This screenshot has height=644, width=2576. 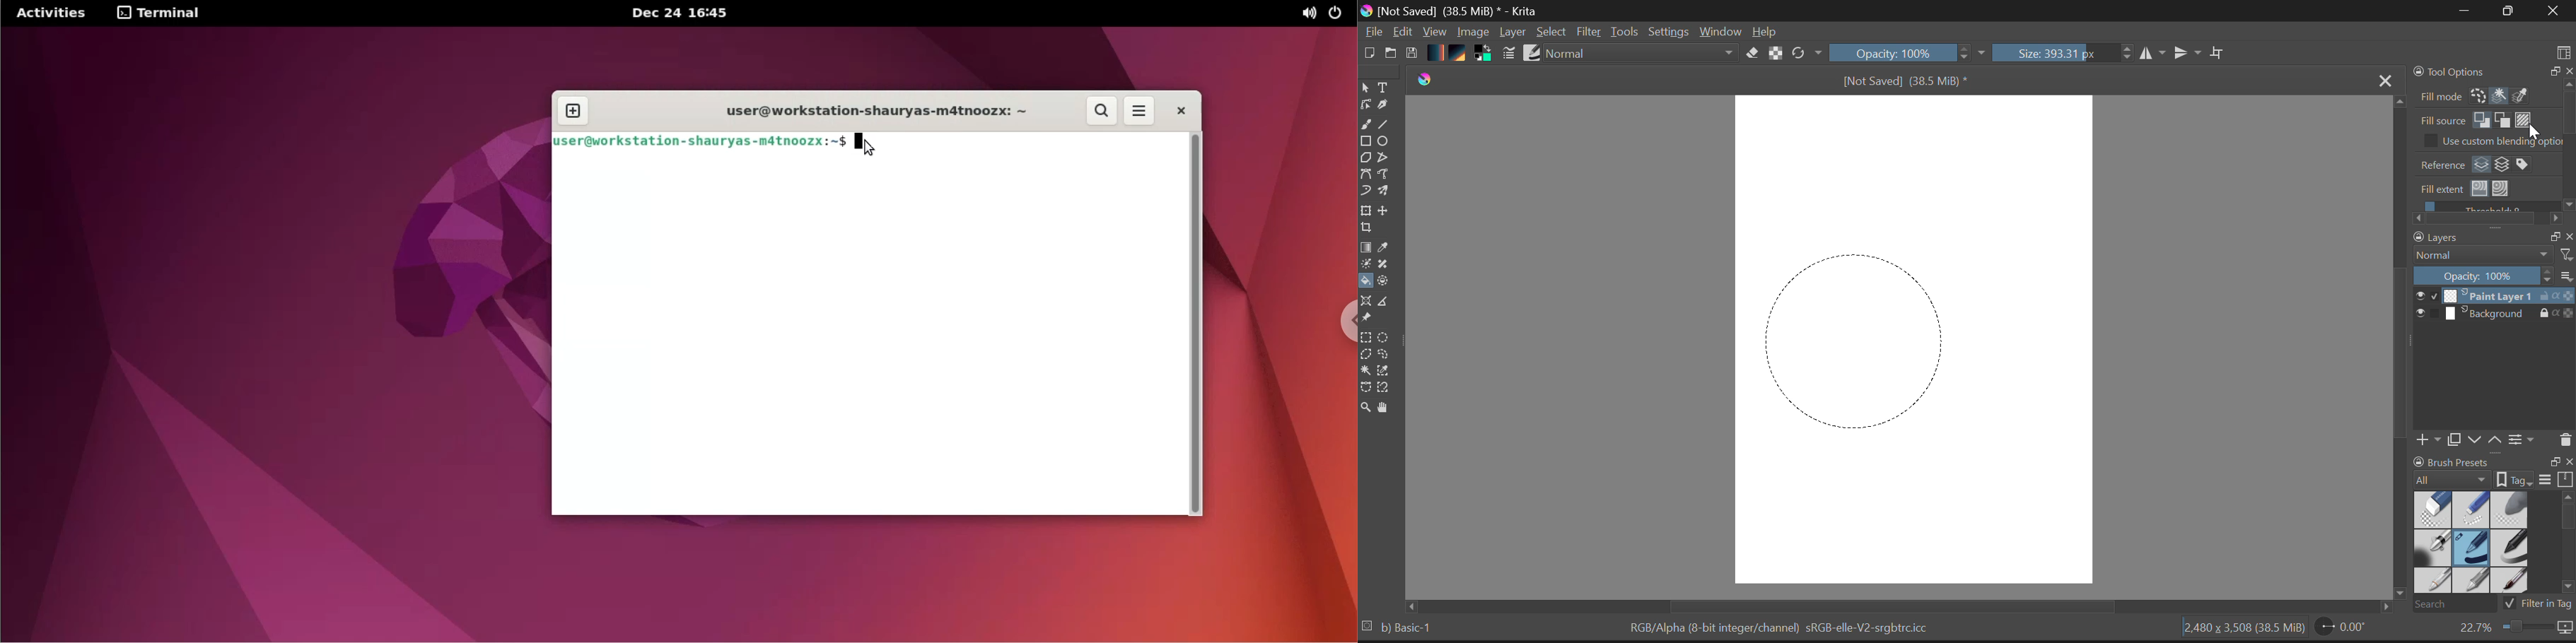 I want to click on Lock Alpha, so click(x=1773, y=54).